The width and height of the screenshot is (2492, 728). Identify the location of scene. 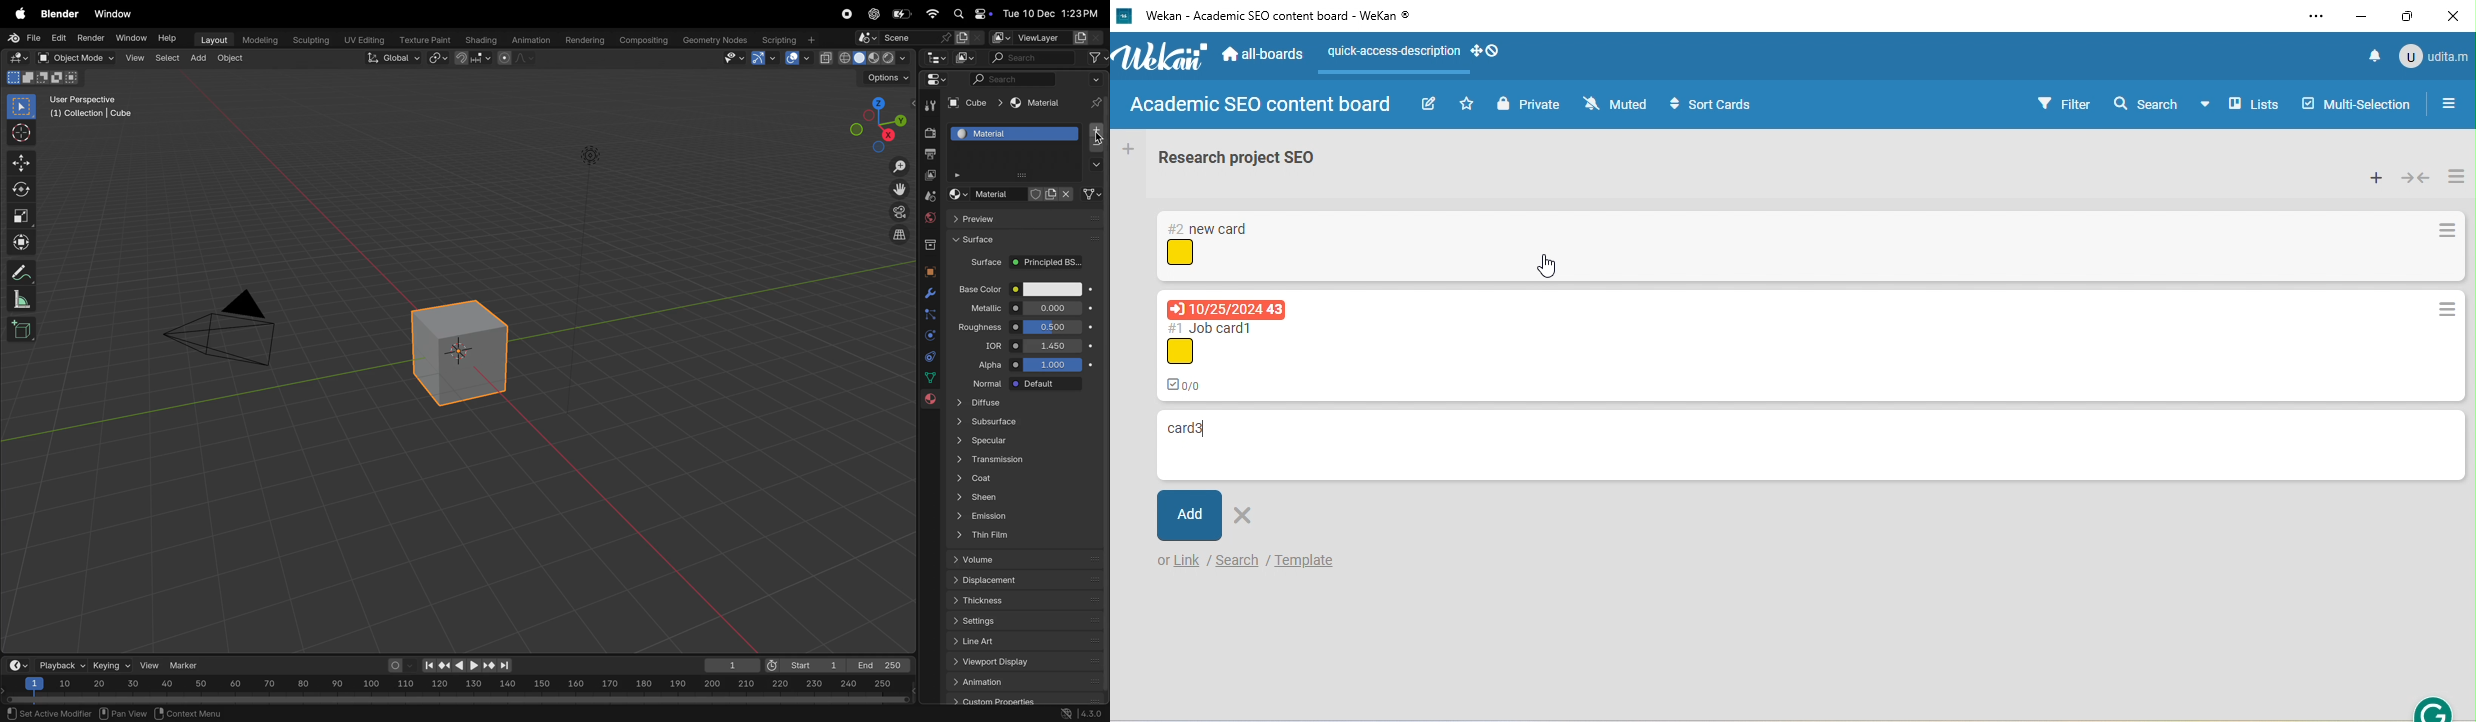
(930, 196).